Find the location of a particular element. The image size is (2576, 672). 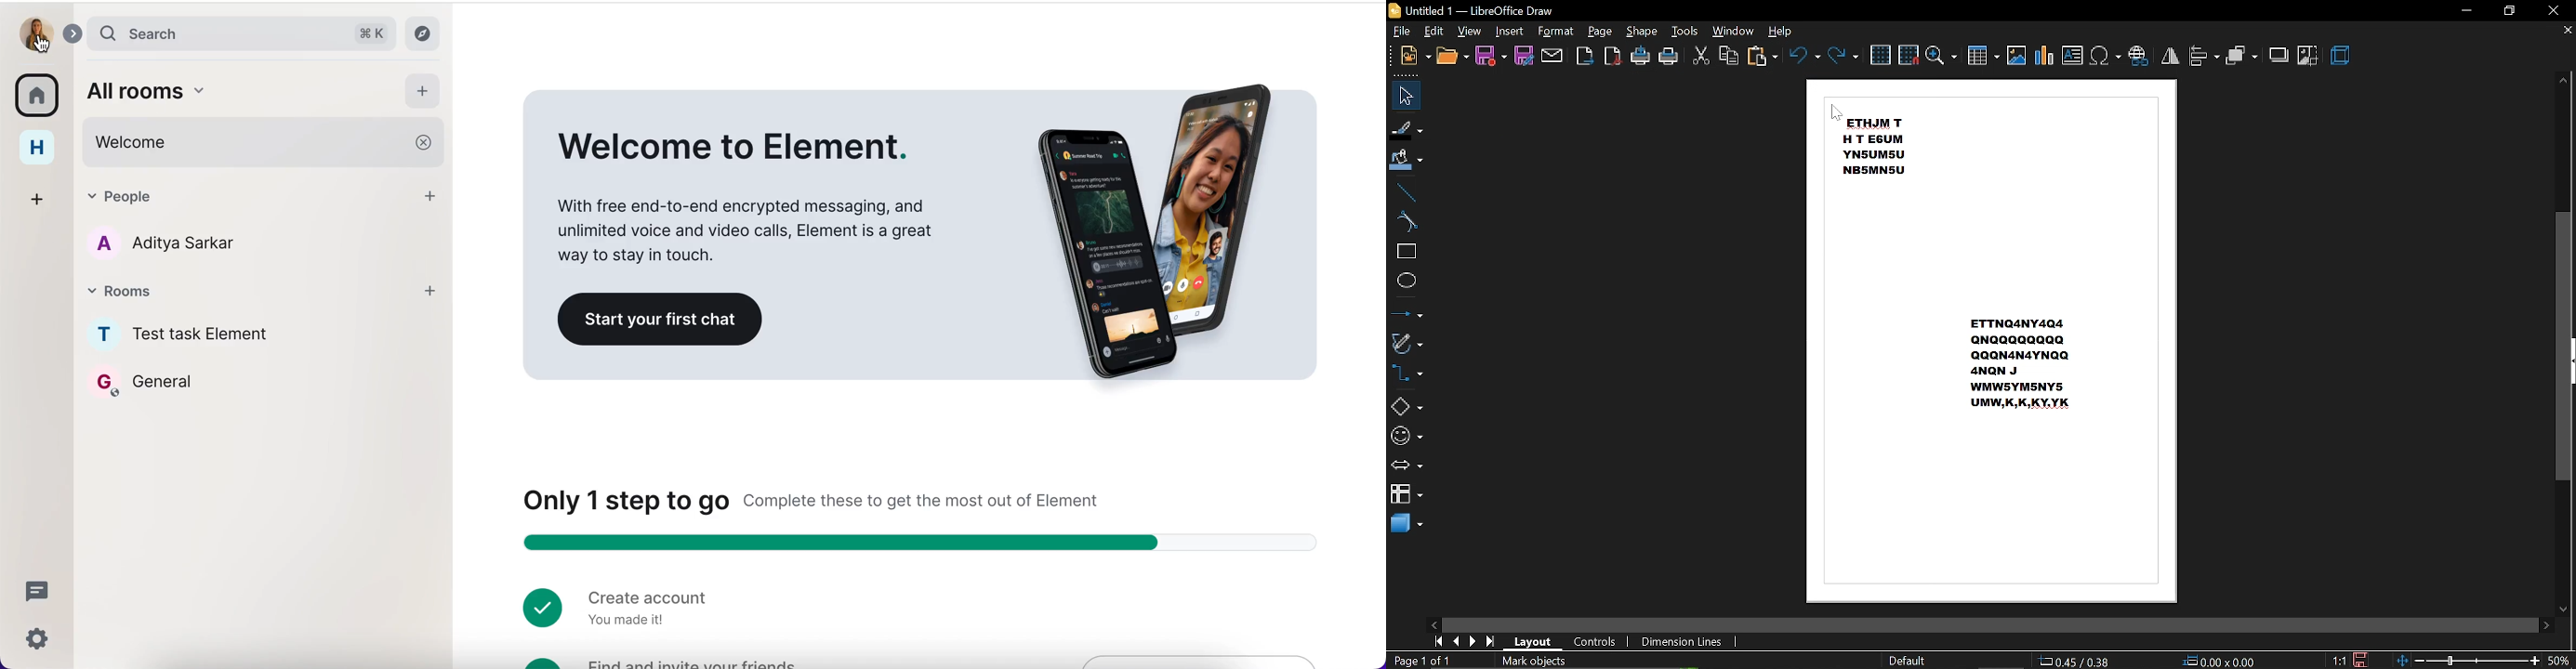

print is located at coordinates (1670, 57).